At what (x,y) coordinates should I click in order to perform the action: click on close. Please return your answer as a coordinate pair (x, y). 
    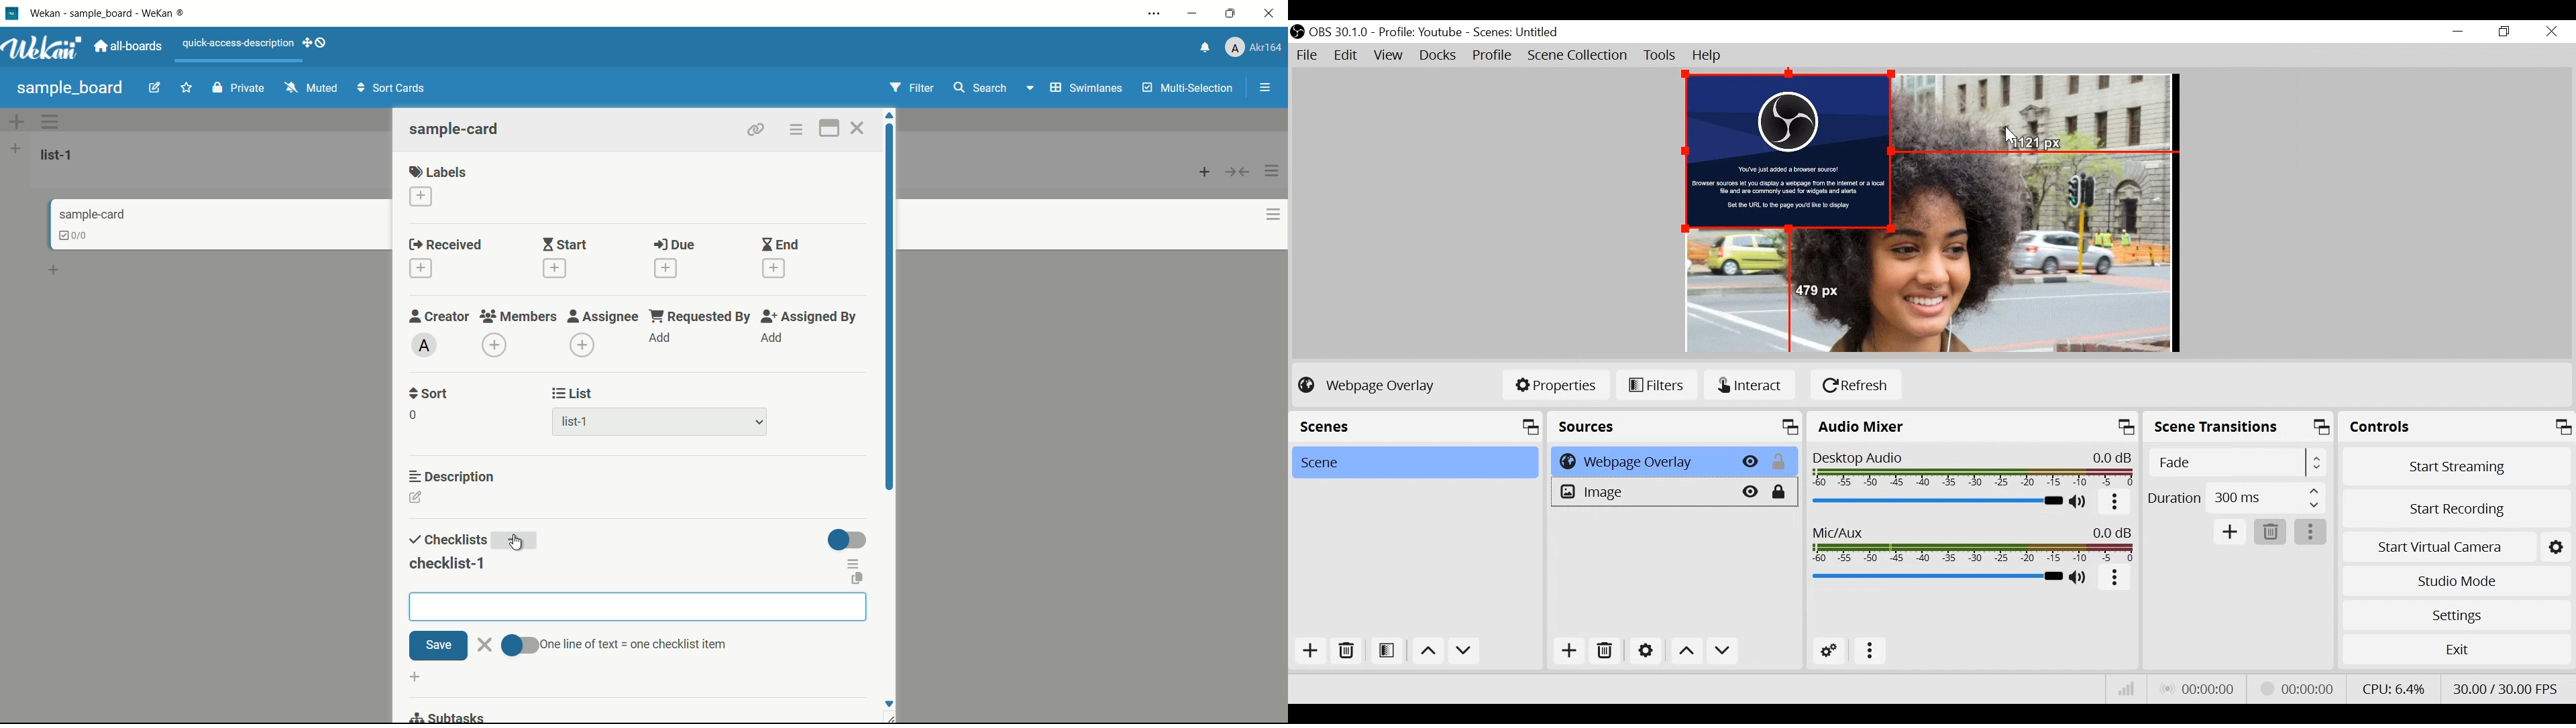
    Looking at the image, I should click on (485, 643).